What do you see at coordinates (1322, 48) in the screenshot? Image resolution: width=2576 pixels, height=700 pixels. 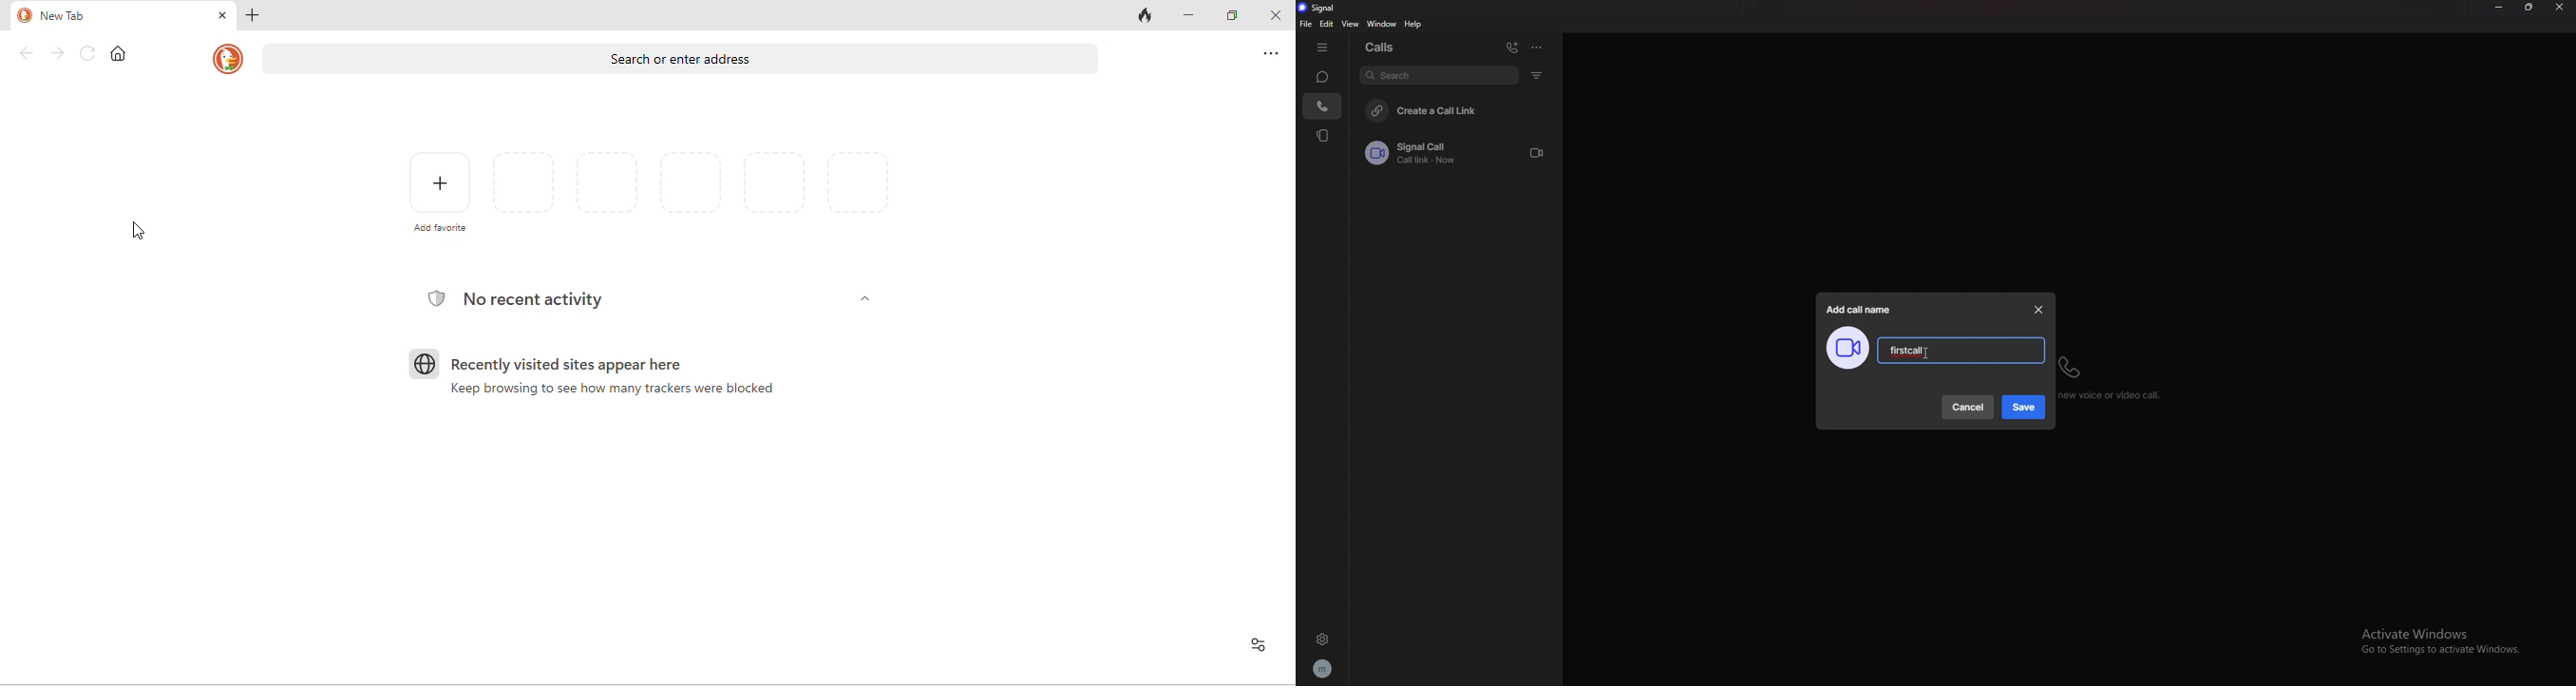 I see `hide tab` at bounding box center [1322, 48].